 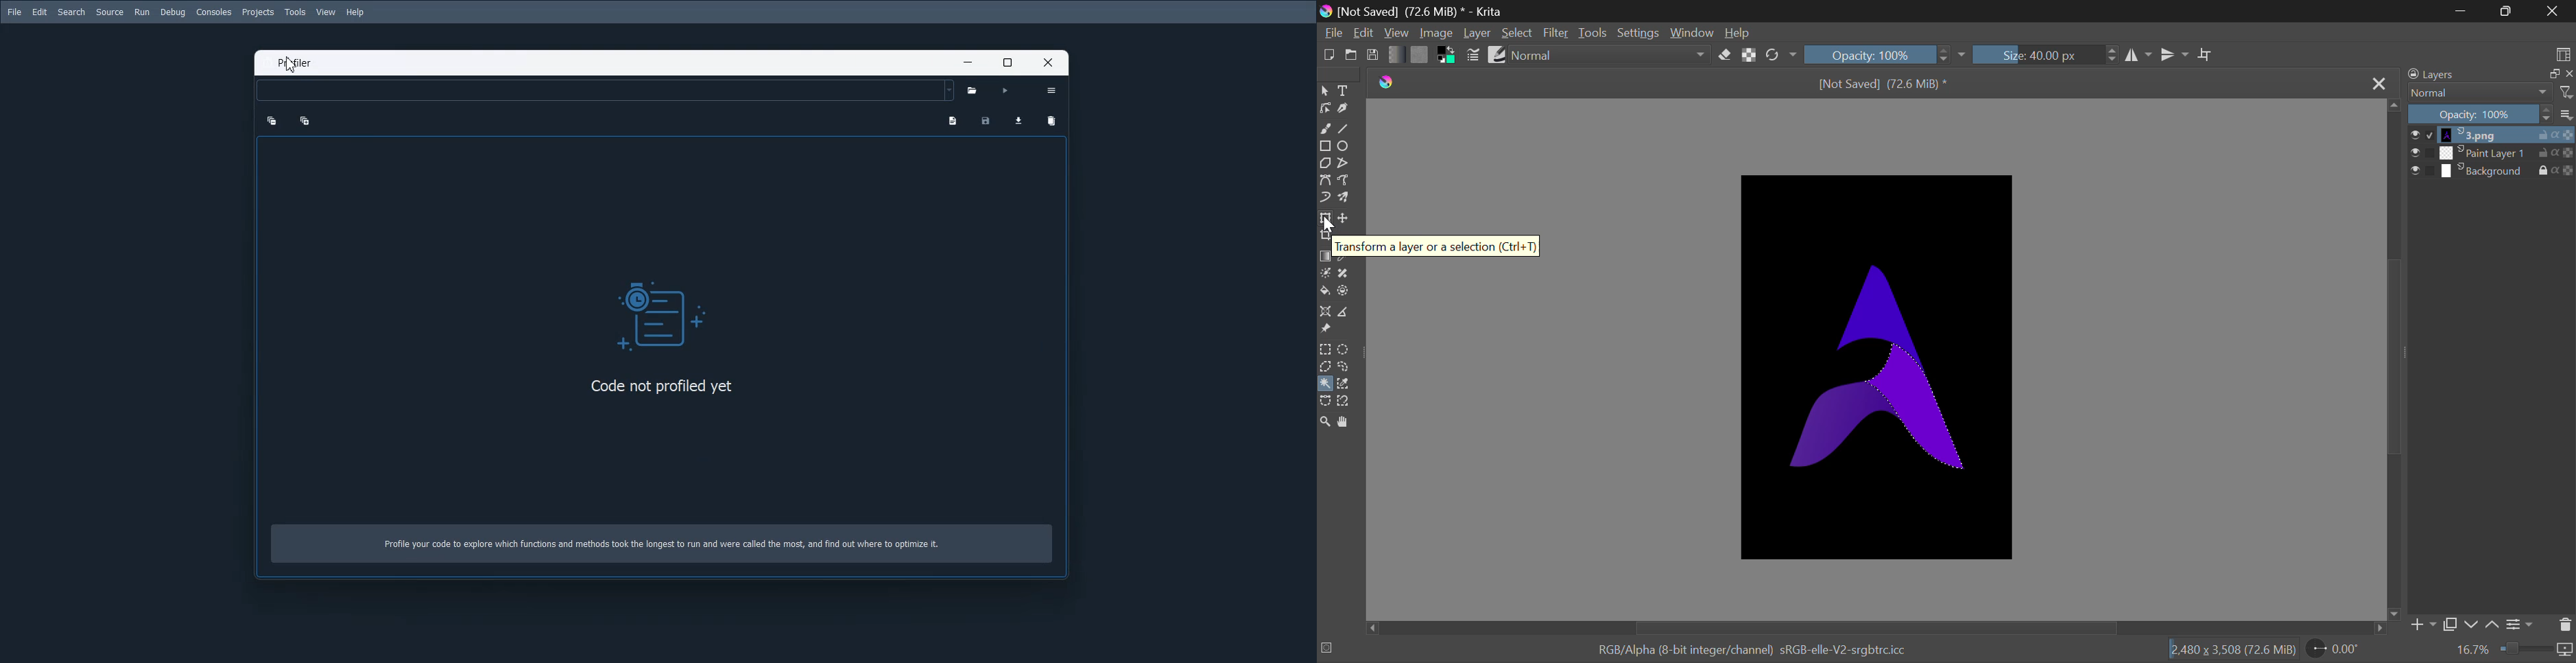 What do you see at coordinates (2492, 624) in the screenshot?
I see `up Movement of Layer` at bounding box center [2492, 624].